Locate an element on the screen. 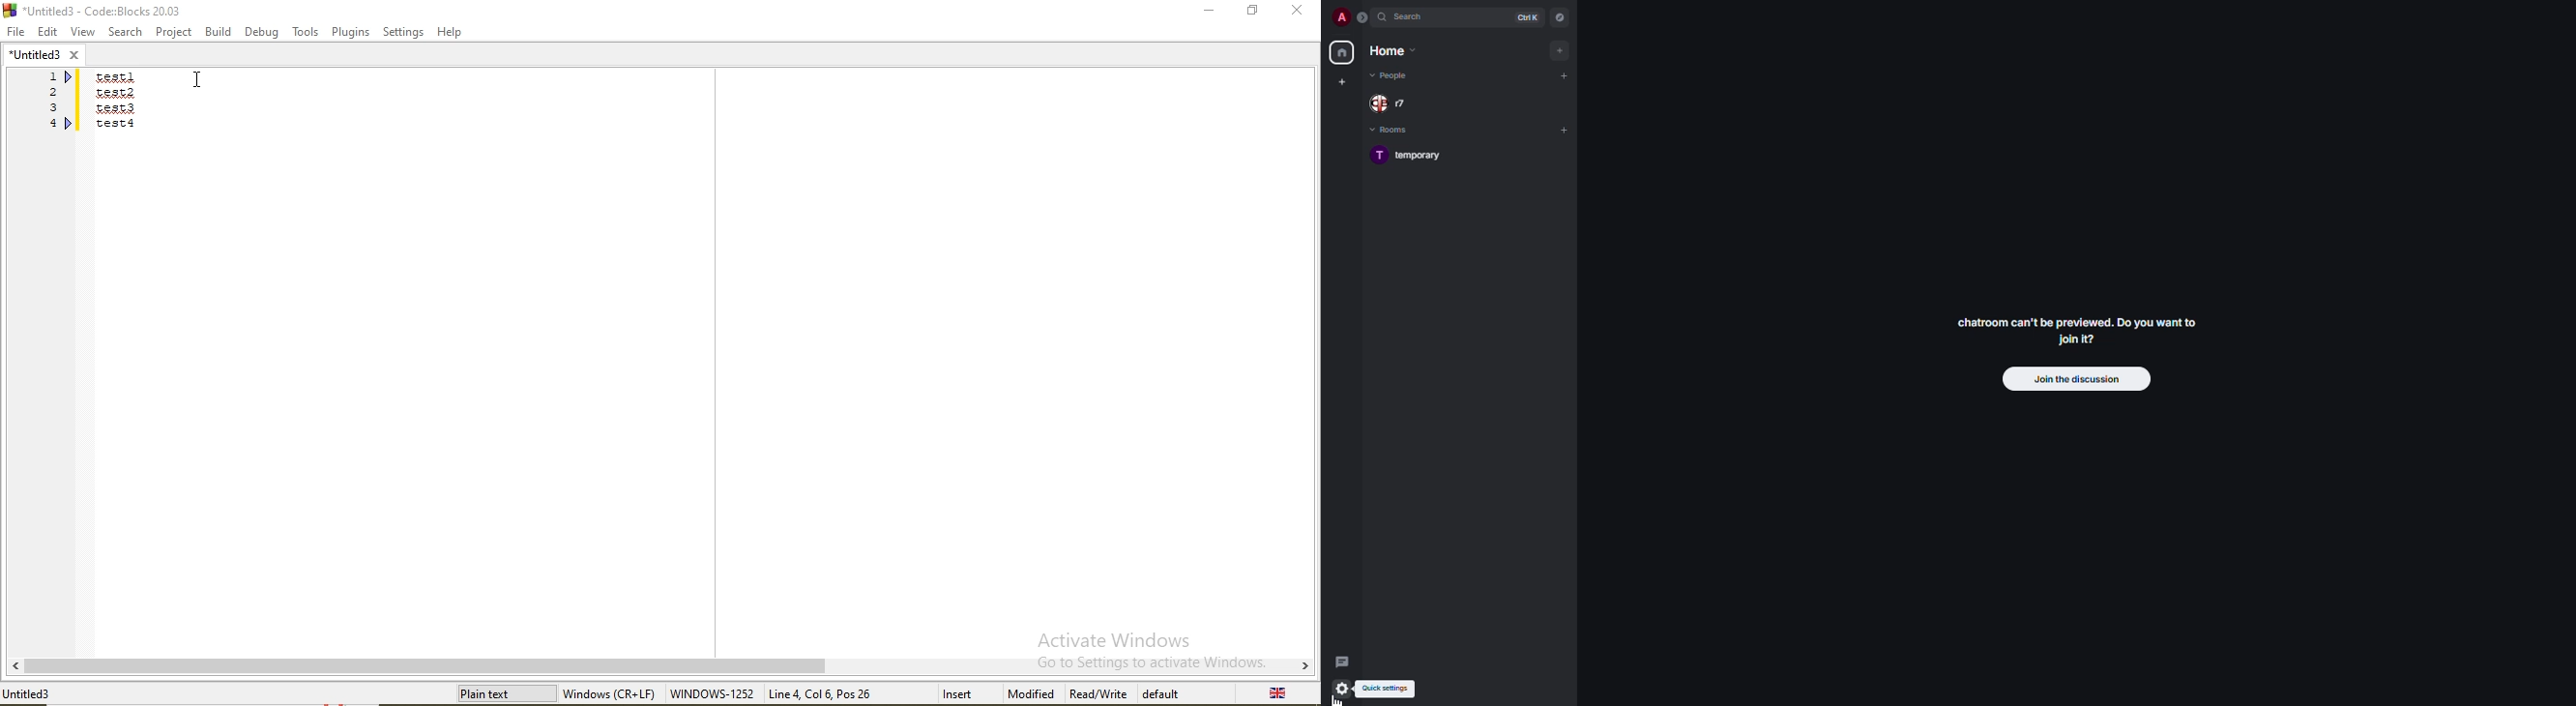 The height and width of the screenshot is (728, 2576). untitled is located at coordinates (44, 53).